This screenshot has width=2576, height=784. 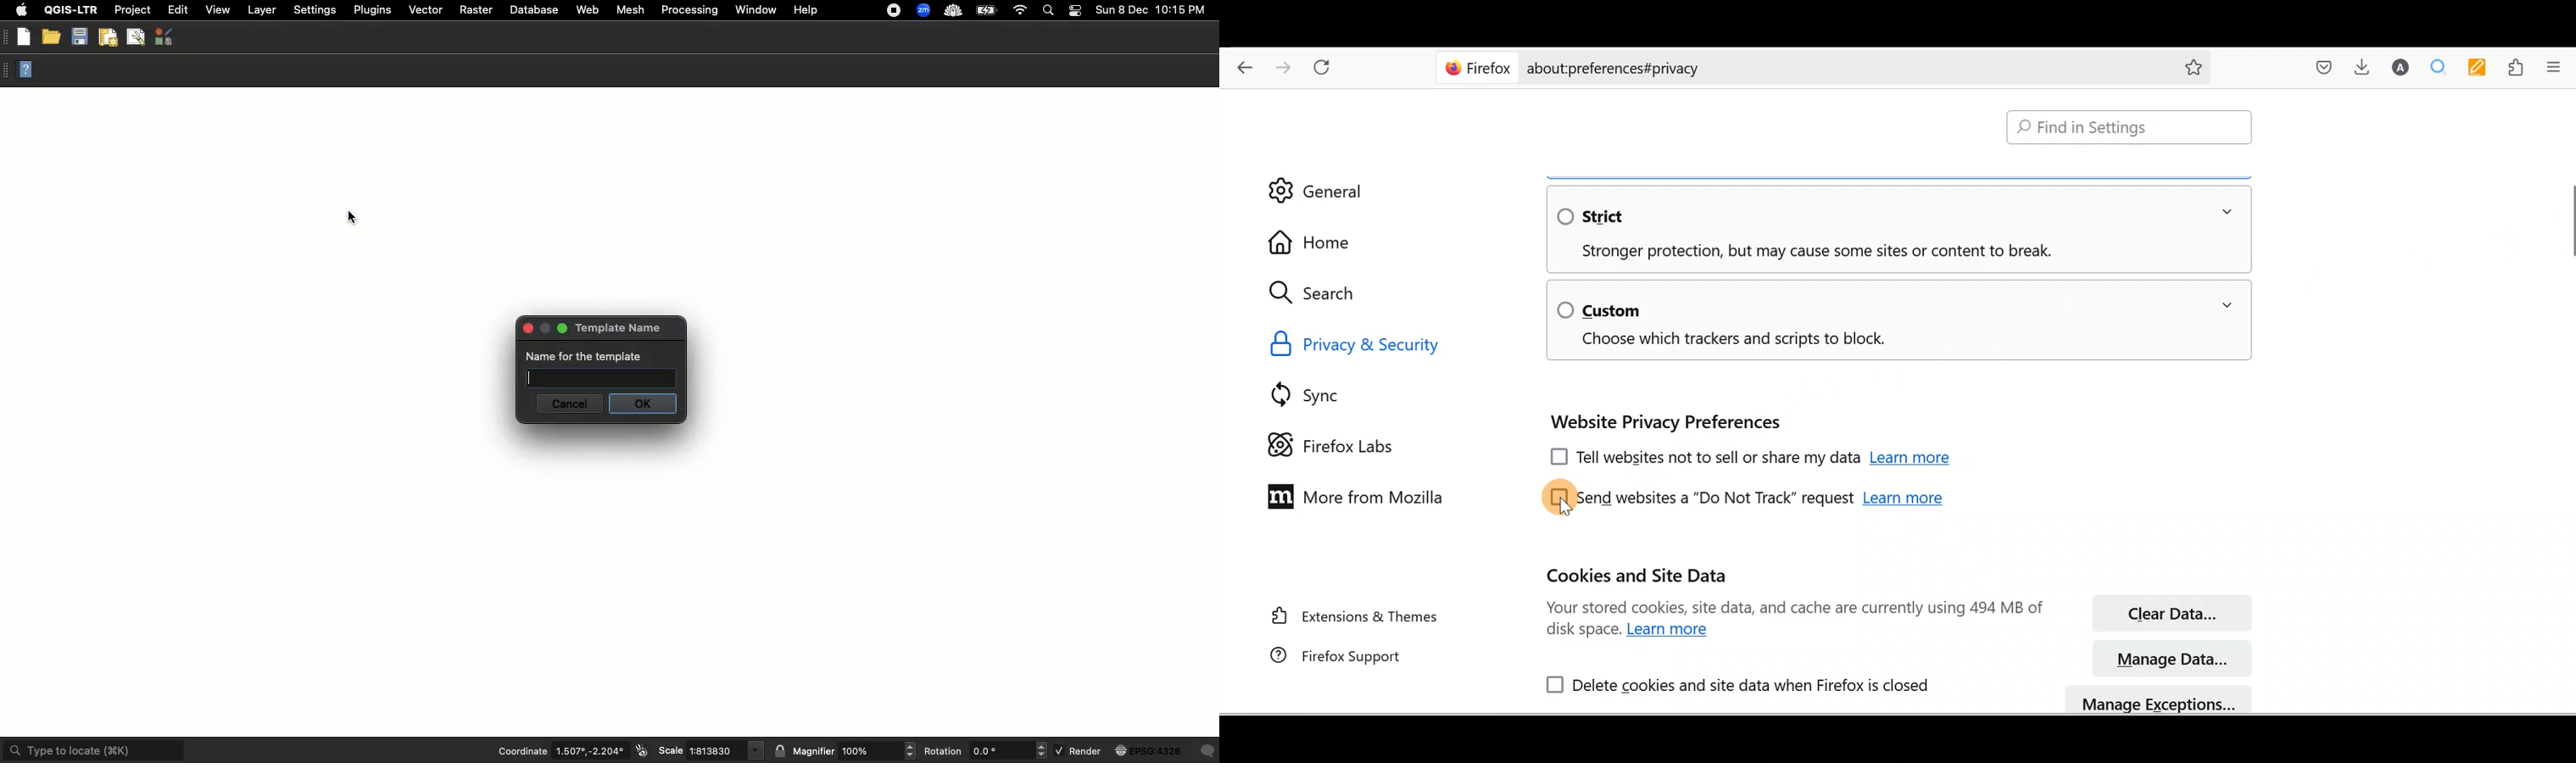 What do you see at coordinates (373, 10) in the screenshot?
I see `Plugins` at bounding box center [373, 10].